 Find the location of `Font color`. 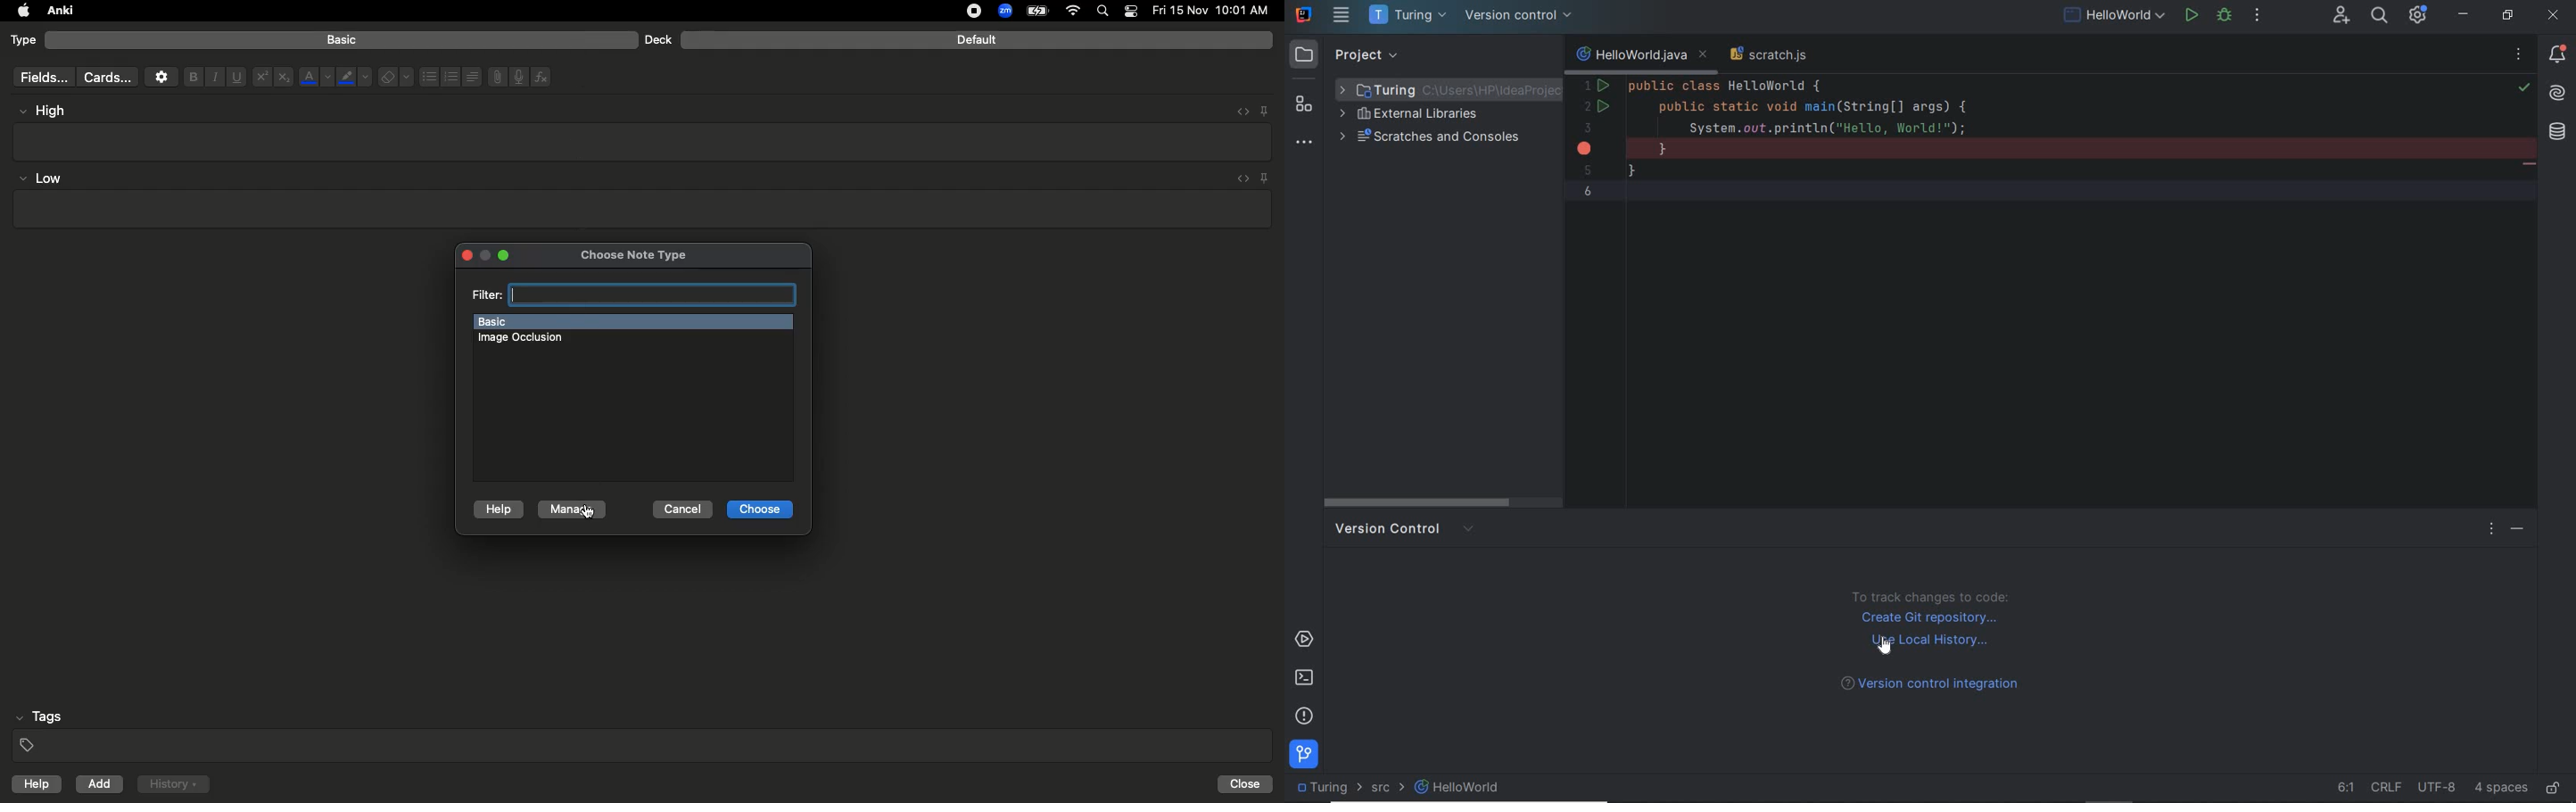

Font color is located at coordinates (315, 77).